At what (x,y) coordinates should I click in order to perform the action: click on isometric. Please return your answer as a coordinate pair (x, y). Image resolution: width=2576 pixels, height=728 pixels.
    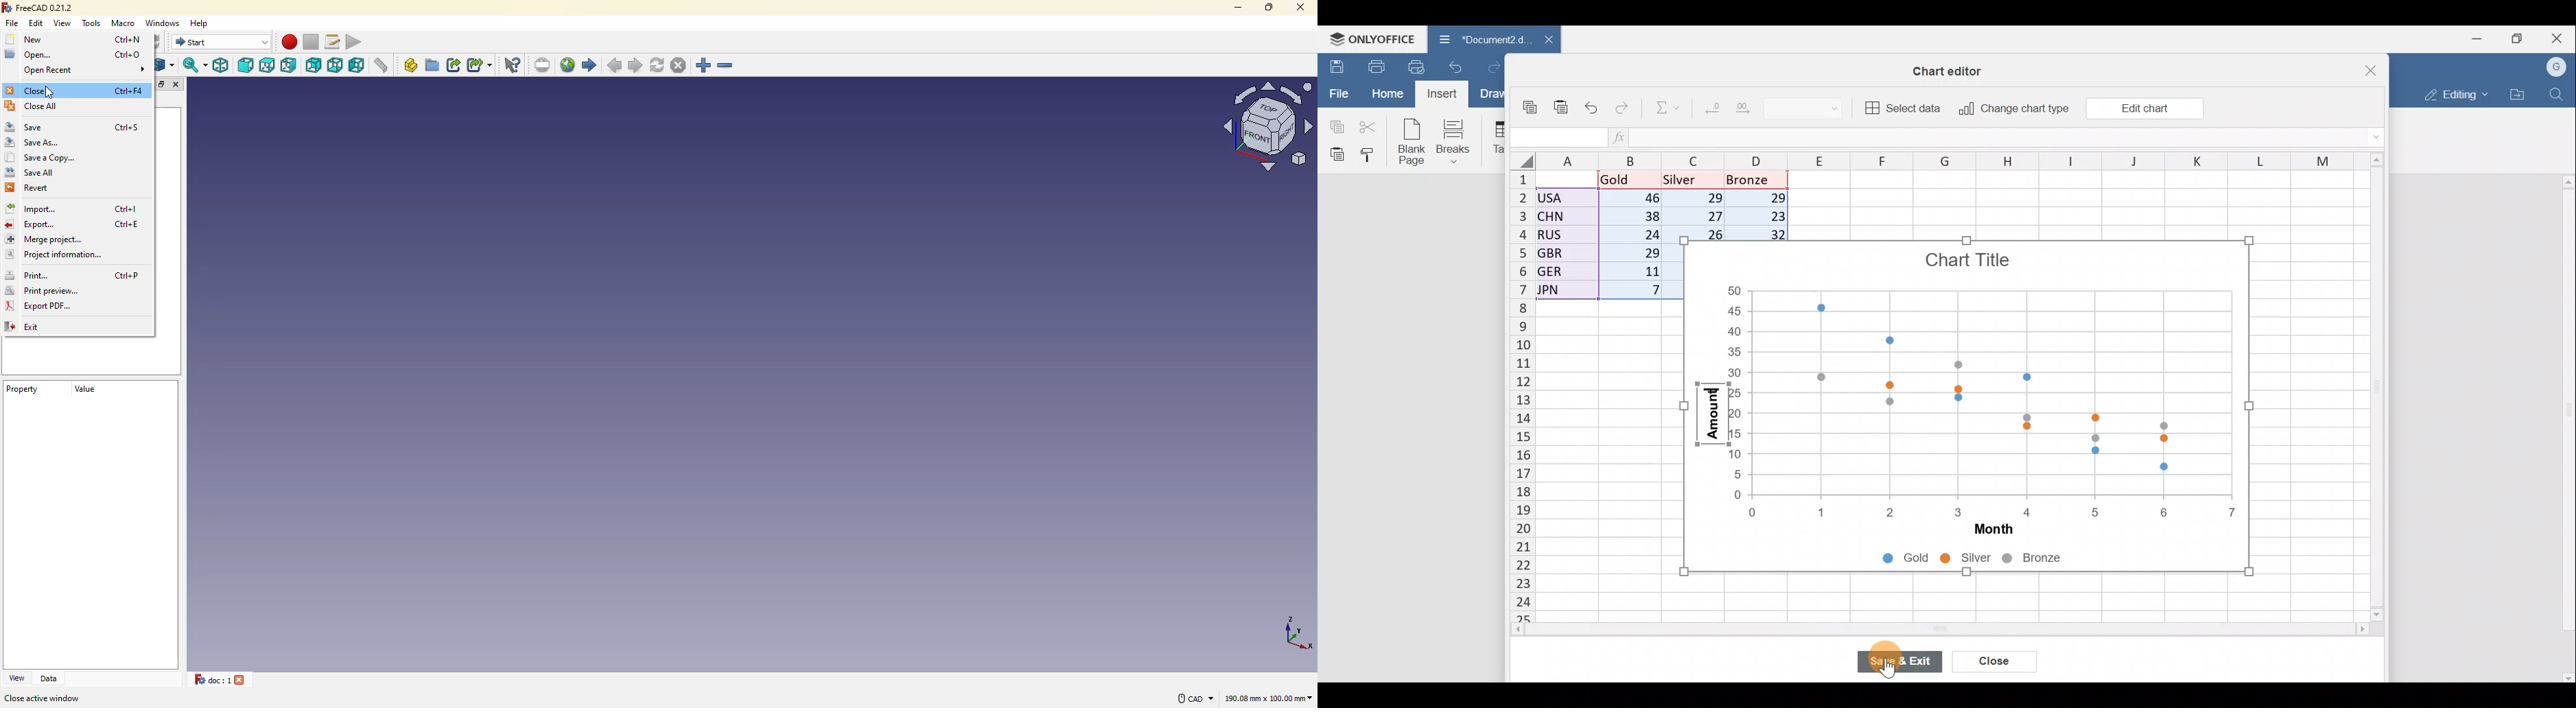
    Looking at the image, I should click on (222, 65).